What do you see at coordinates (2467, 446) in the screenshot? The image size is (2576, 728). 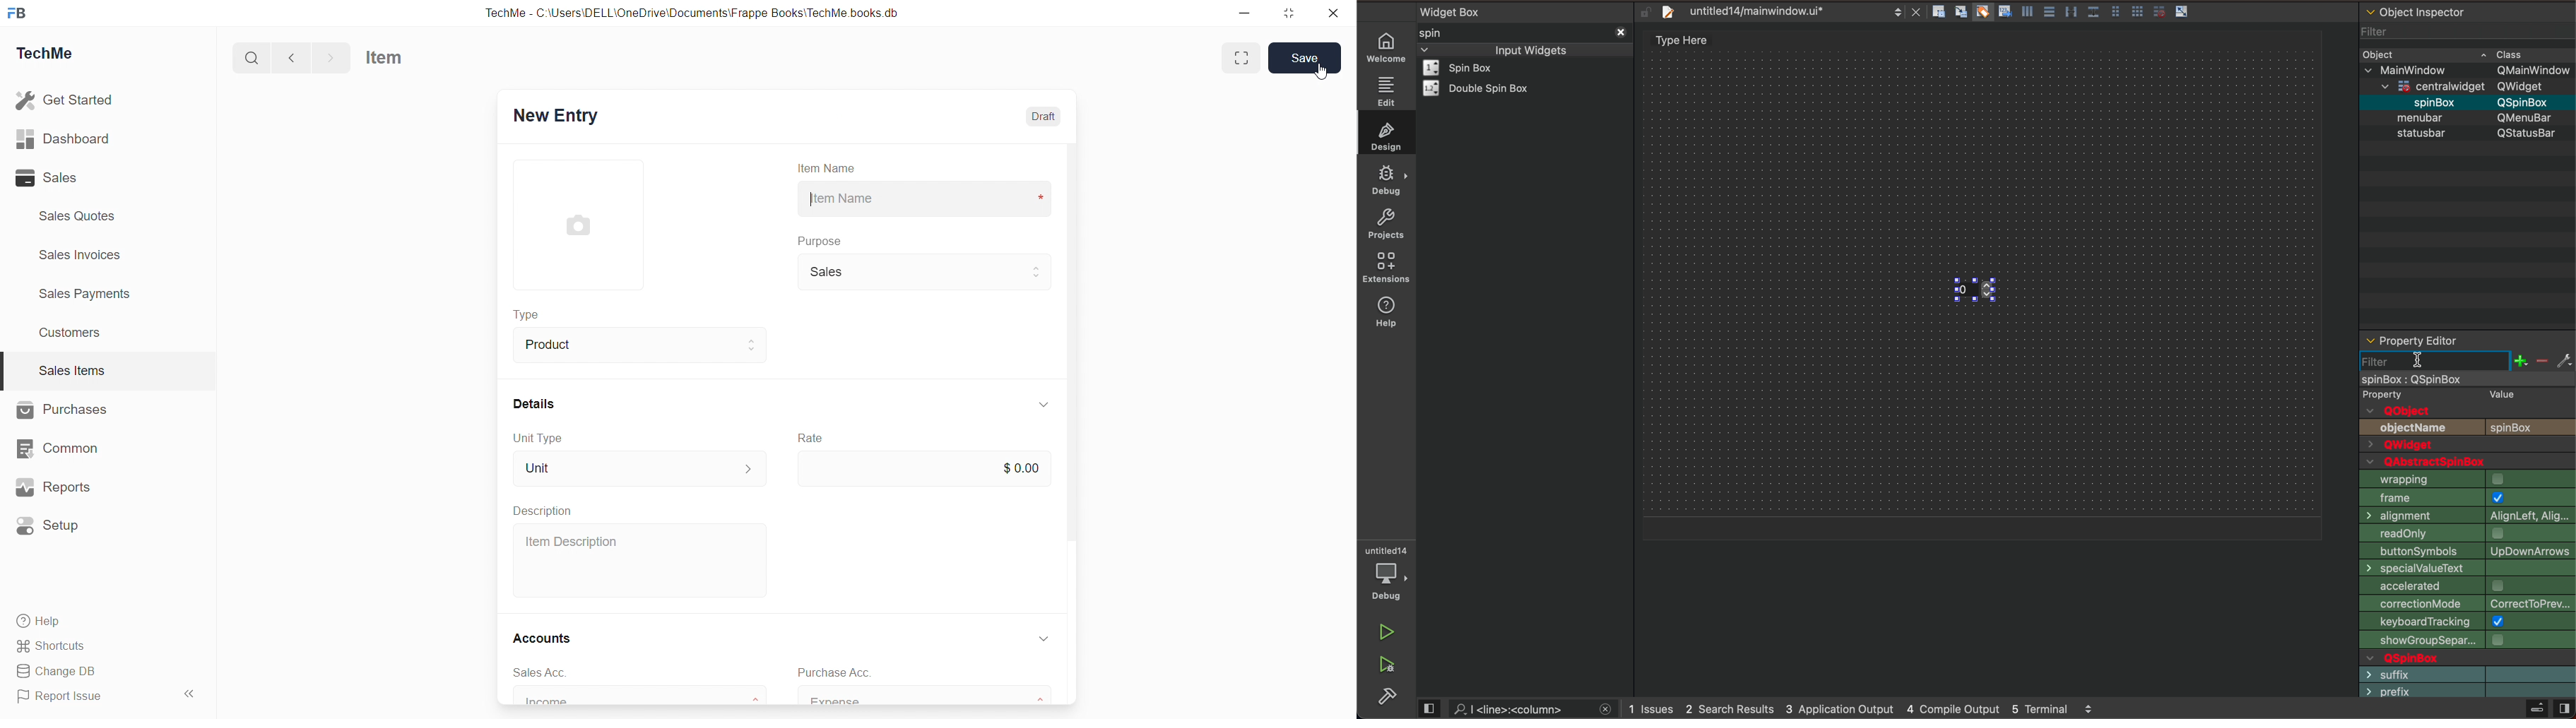 I see `qwidget` at bounding box center [2467, 446].